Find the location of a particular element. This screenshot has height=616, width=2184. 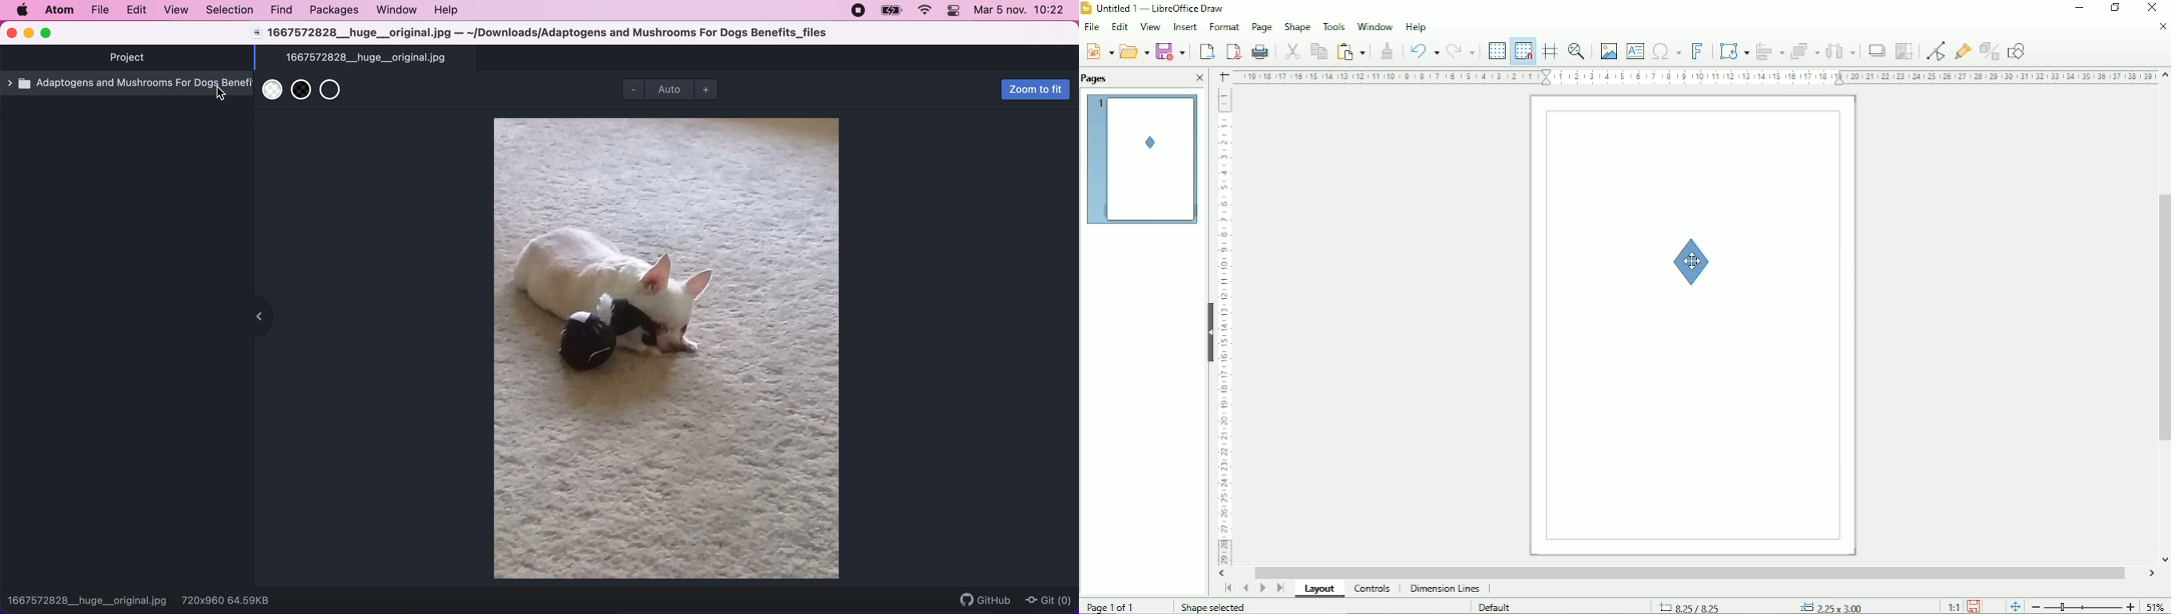

Scroll to next page is located at coordinates (1263, 589).